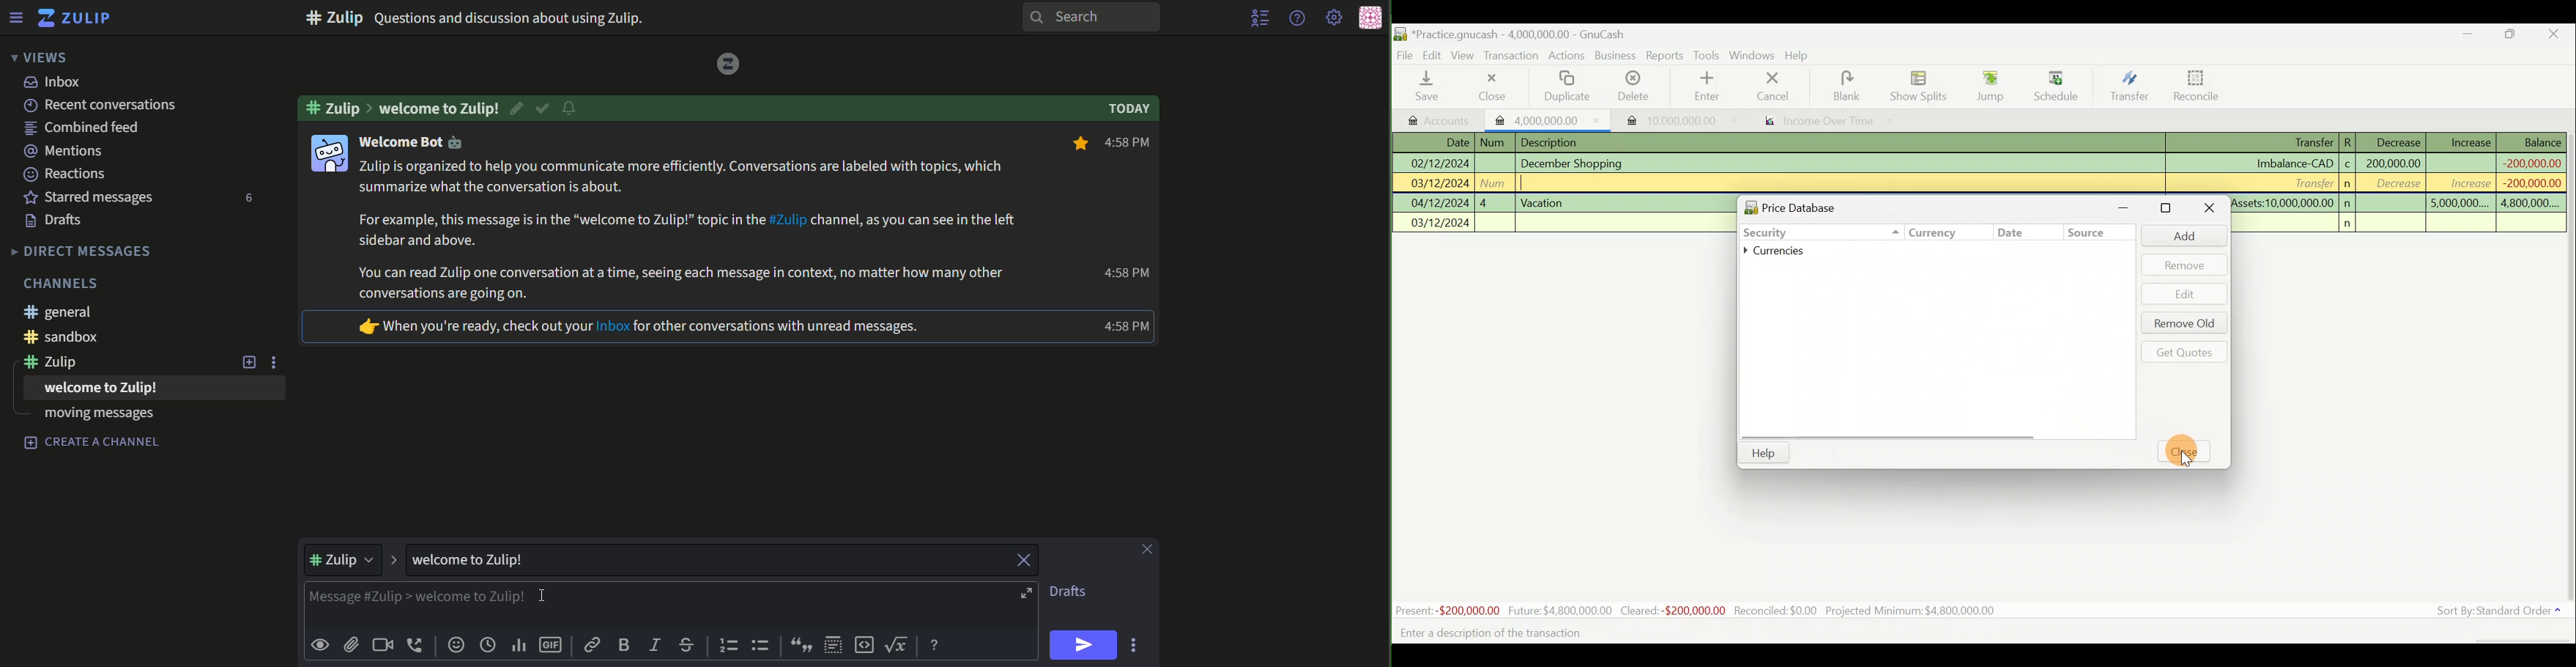  What do you see at coordinates (2283, 201) in the screenshot?
I see `Assets:10,000,000.00` at bounding box center [2283, 201].